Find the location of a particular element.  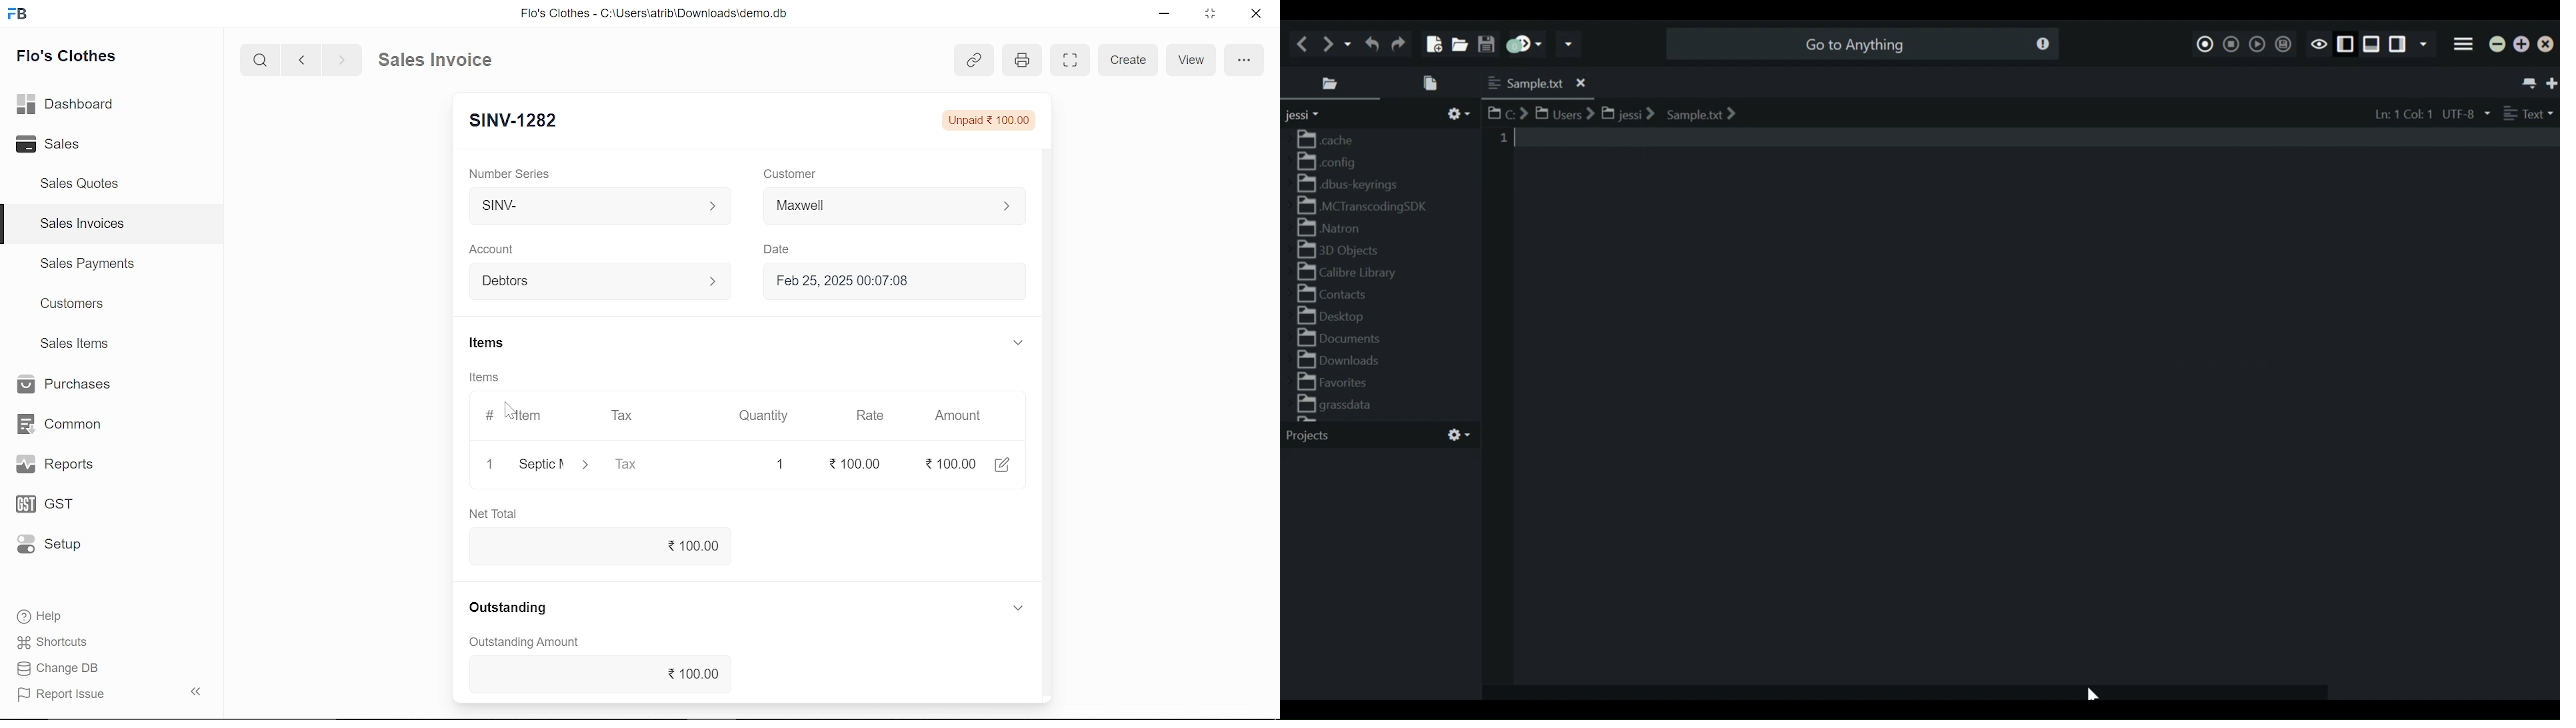

H Feb 25, 2025 00:07:08  is located at coordinates (876, 282).